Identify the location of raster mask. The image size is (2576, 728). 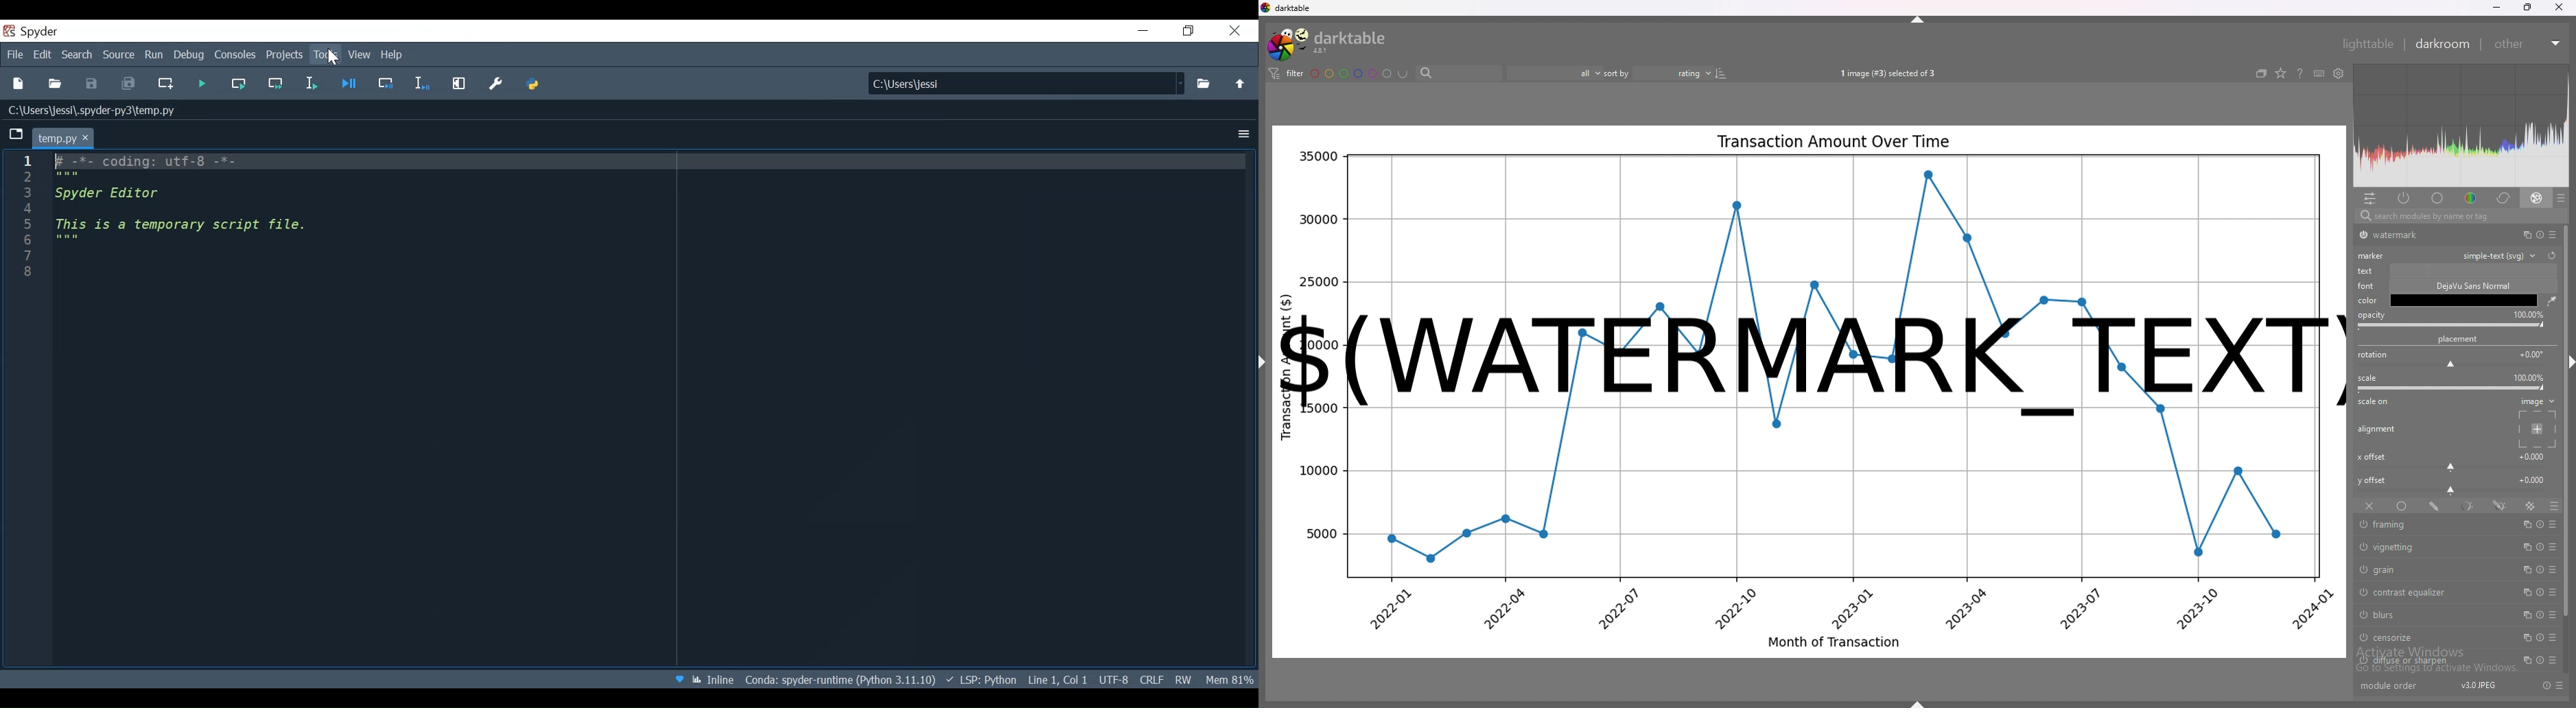
(2531, 506).